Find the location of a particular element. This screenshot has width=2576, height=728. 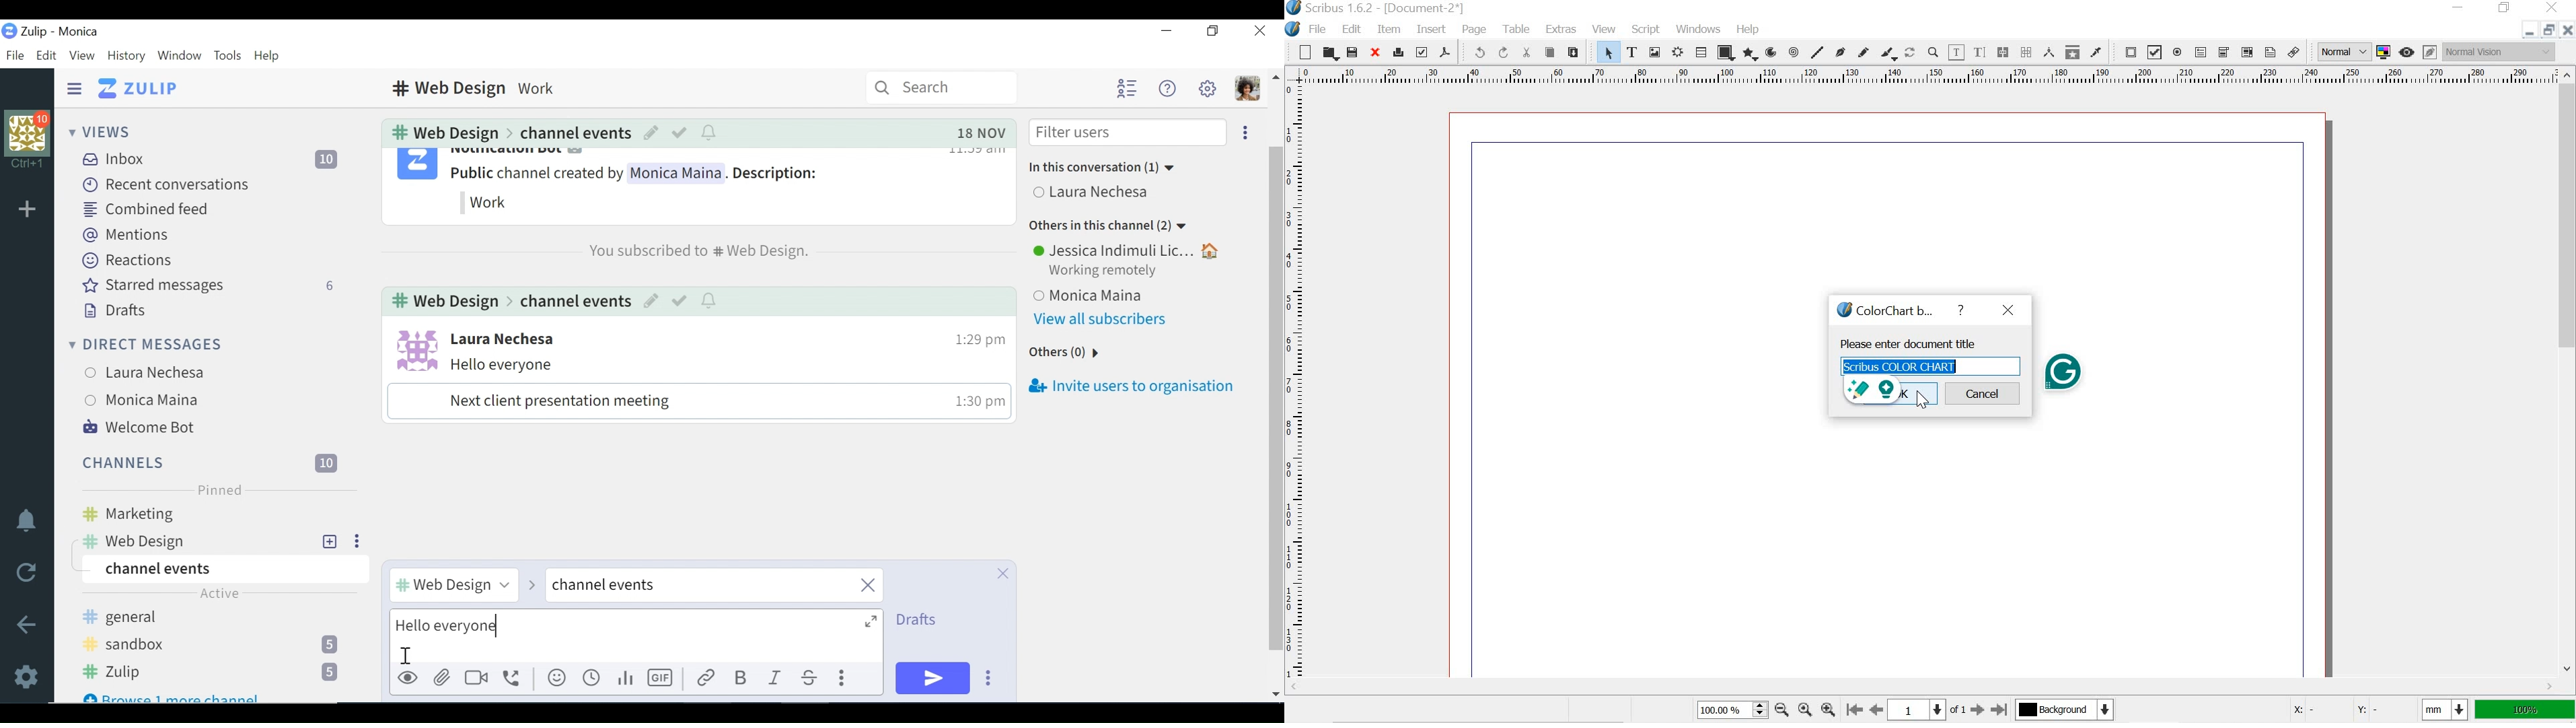

preflight verifier is located at coordinates (1422, 52).